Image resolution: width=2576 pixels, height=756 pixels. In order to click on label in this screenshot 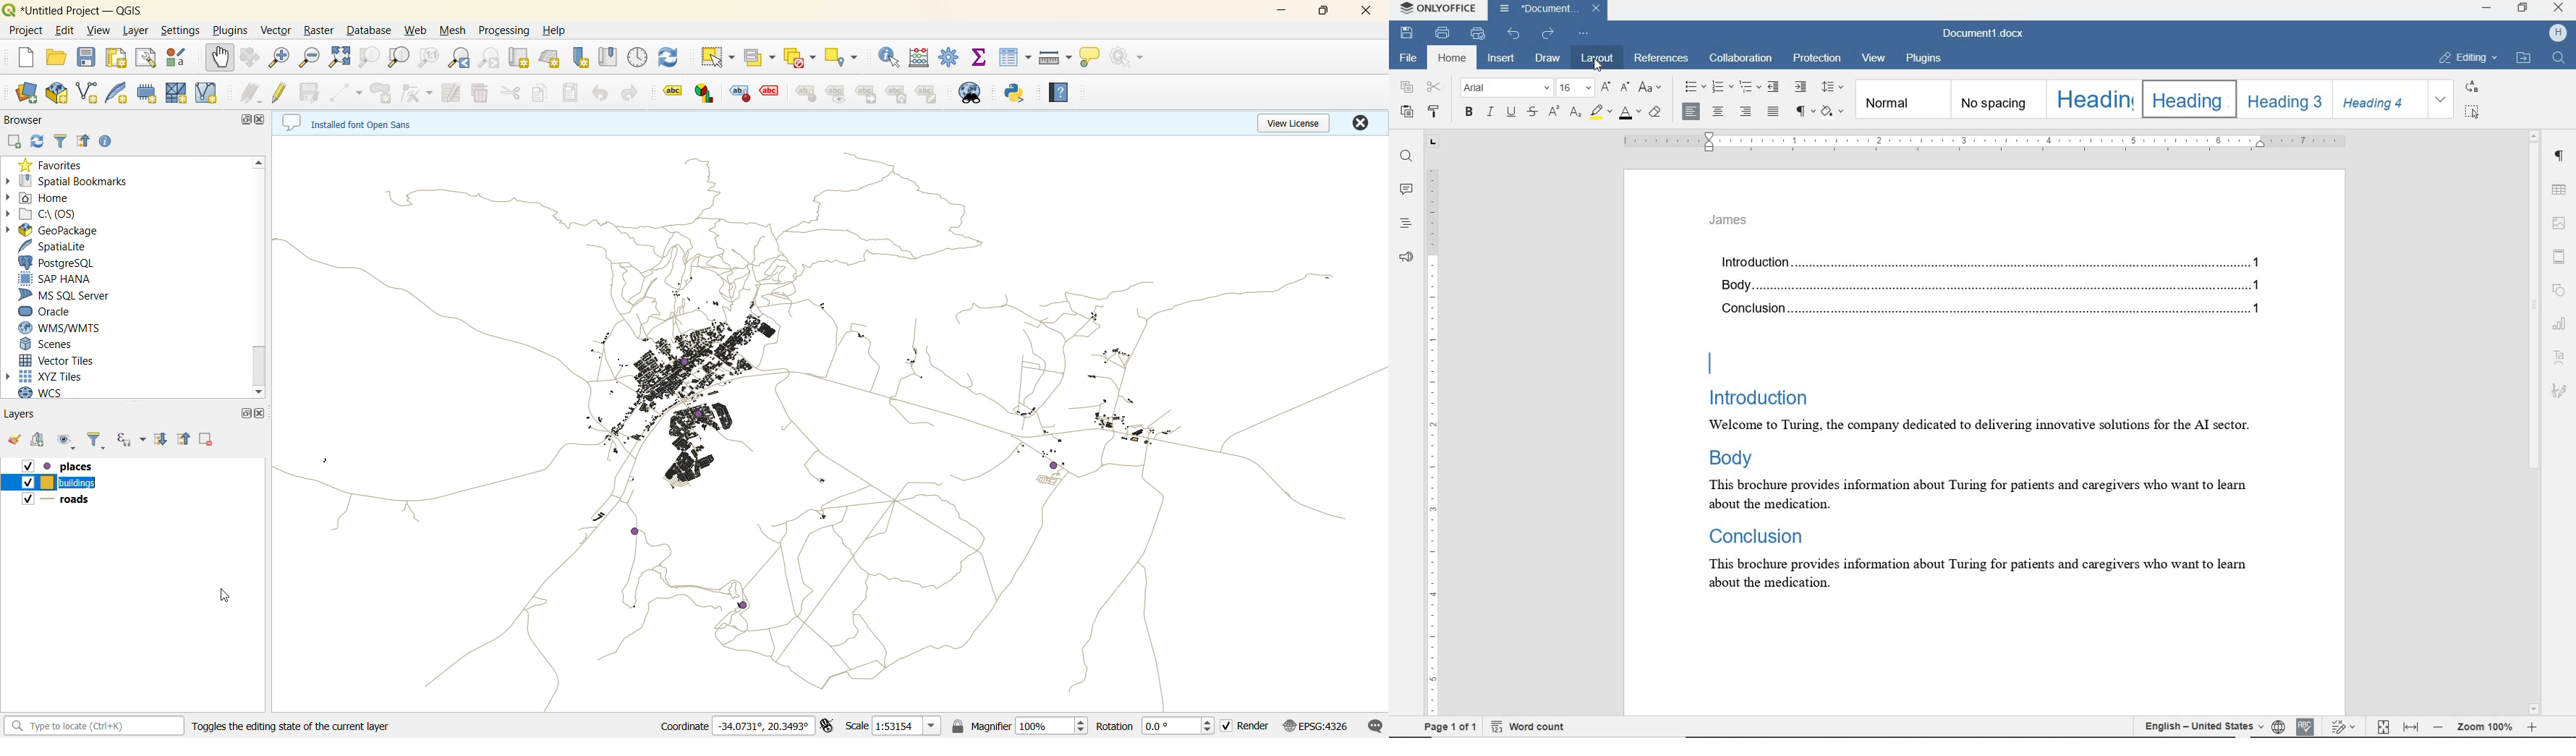, I will do `click(667, 91)`.